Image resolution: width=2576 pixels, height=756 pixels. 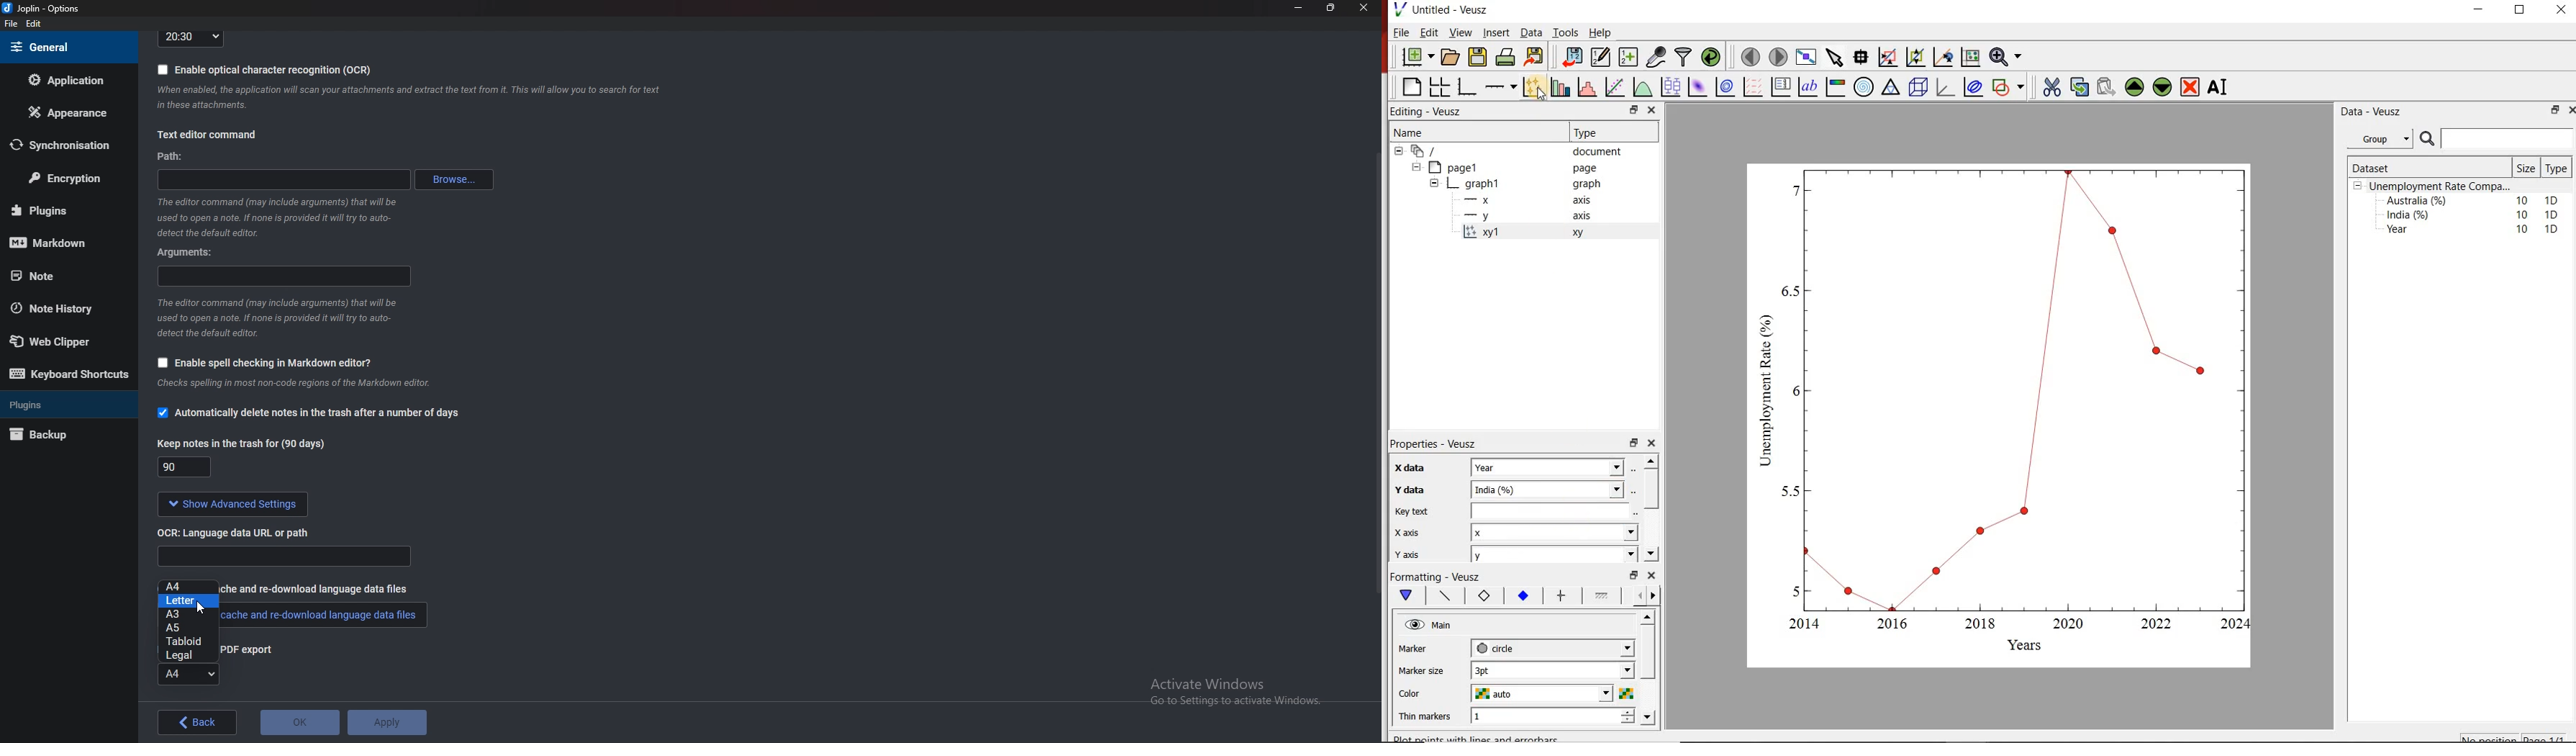 What do you see at coordinates (187, 654) in the screenshot?
I see `Legal` at bounding box center [187, 654].